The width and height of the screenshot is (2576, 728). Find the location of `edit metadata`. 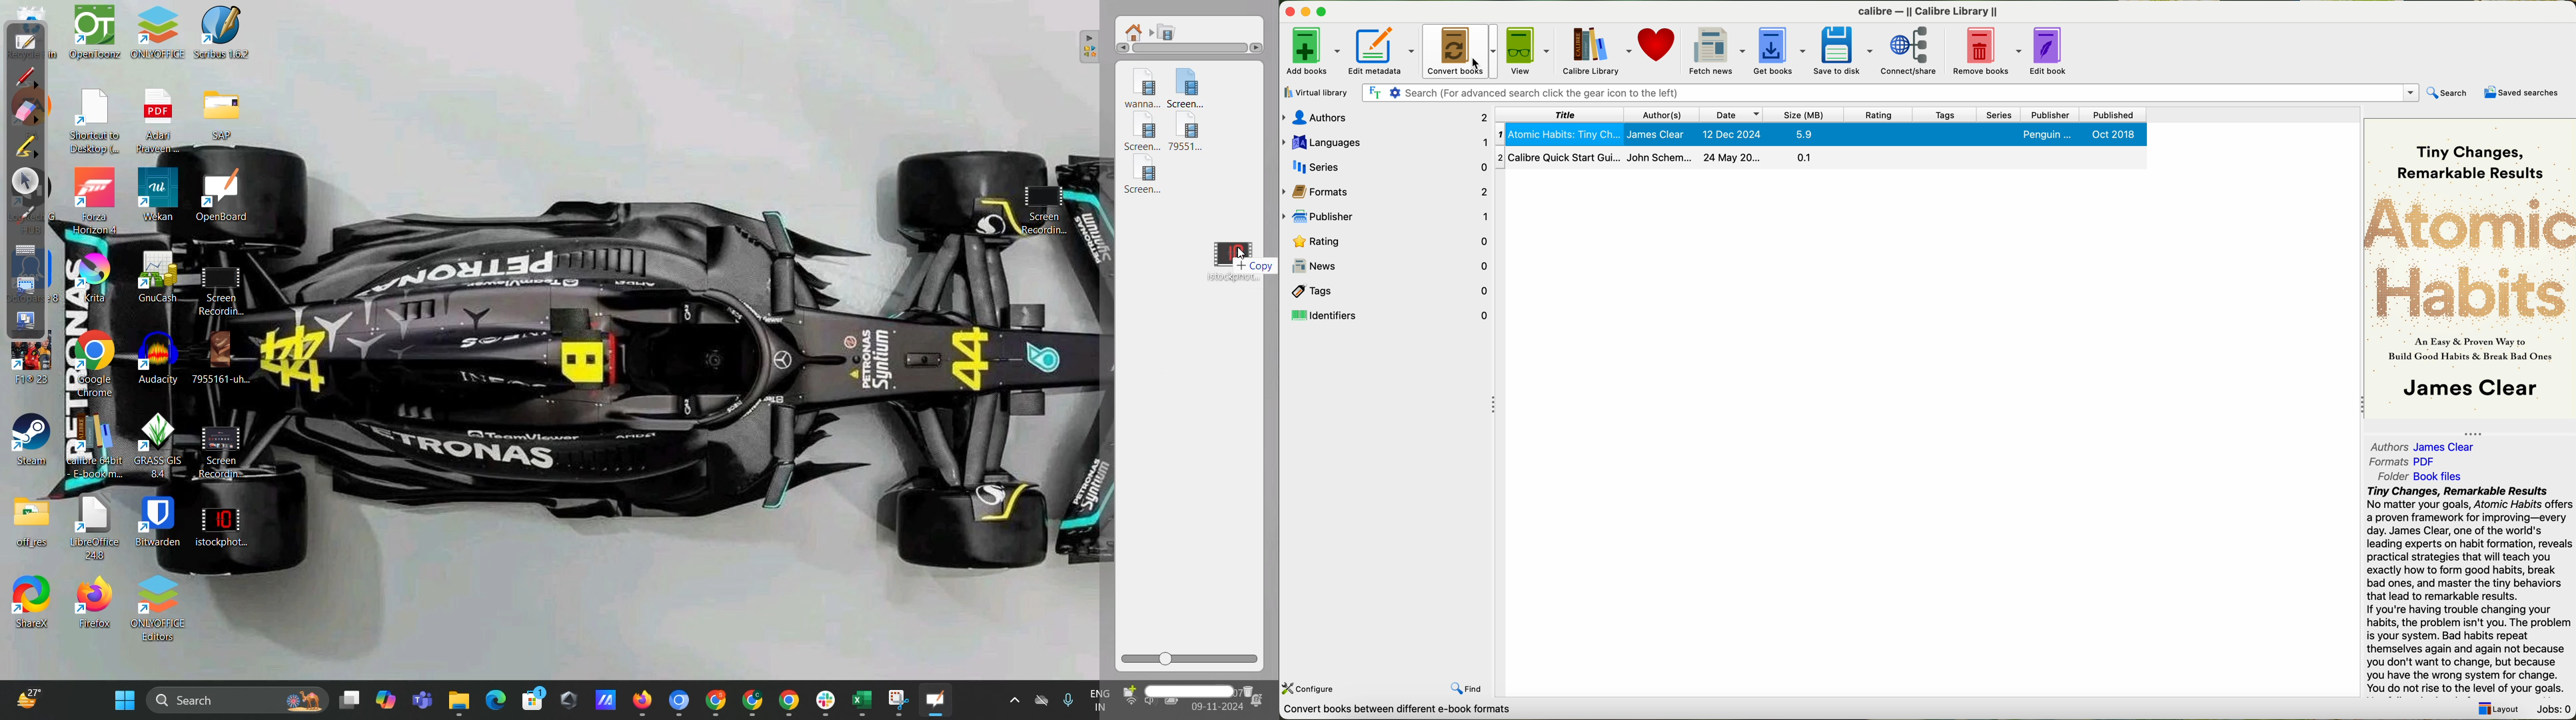

edit metadata is located at coordinates (1383, 50).